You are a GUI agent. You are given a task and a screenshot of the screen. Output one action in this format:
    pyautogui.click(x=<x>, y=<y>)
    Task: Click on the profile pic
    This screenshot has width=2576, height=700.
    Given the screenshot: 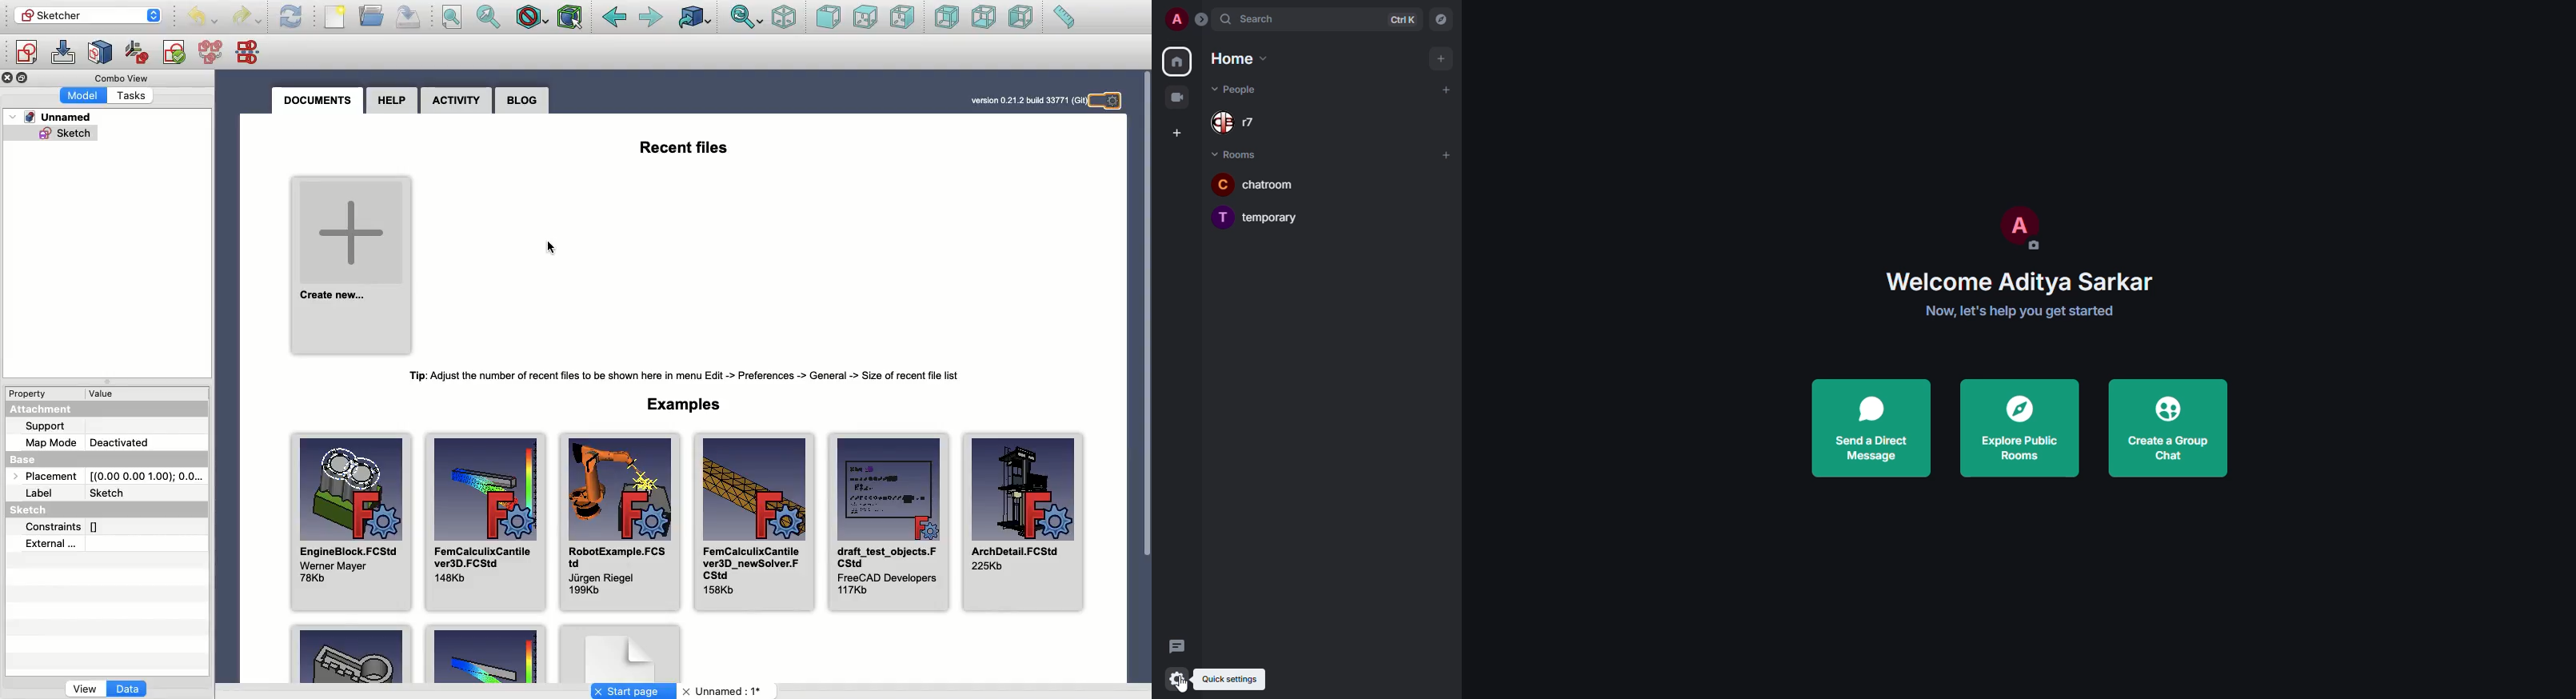 What is the action you would take?
    pyautogui.click(x=2018, y=223)
    